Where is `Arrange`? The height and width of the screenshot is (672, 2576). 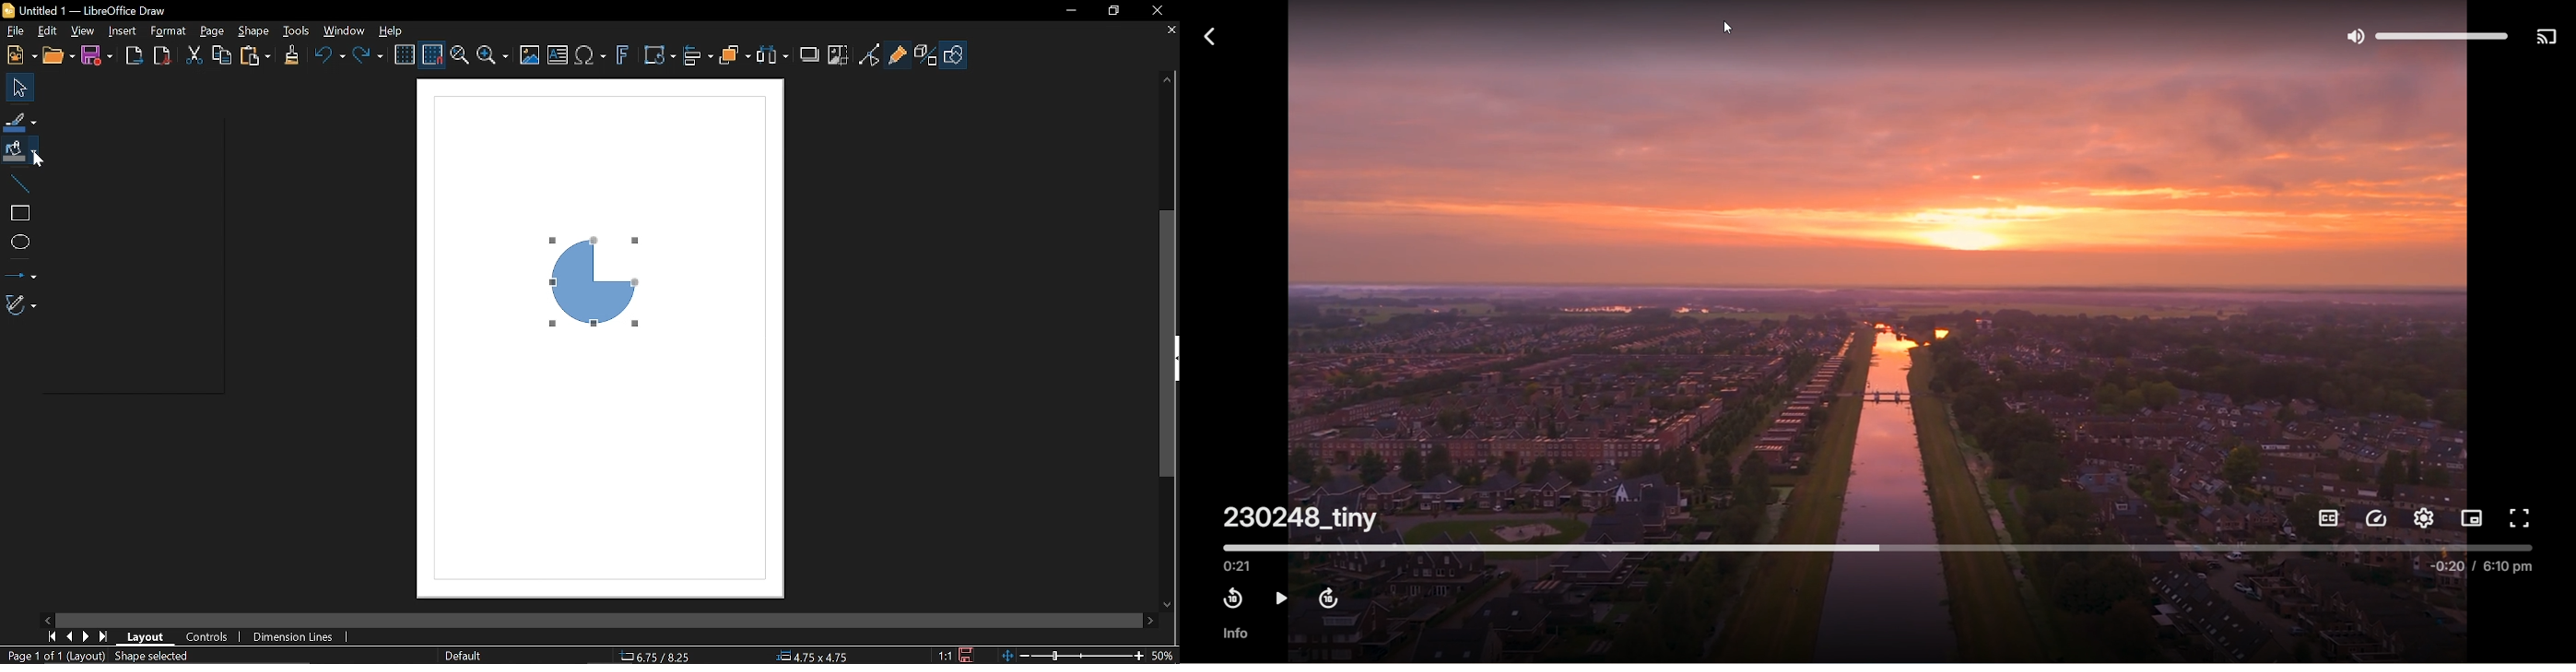
Arrange is located at coordinates (735, 57).